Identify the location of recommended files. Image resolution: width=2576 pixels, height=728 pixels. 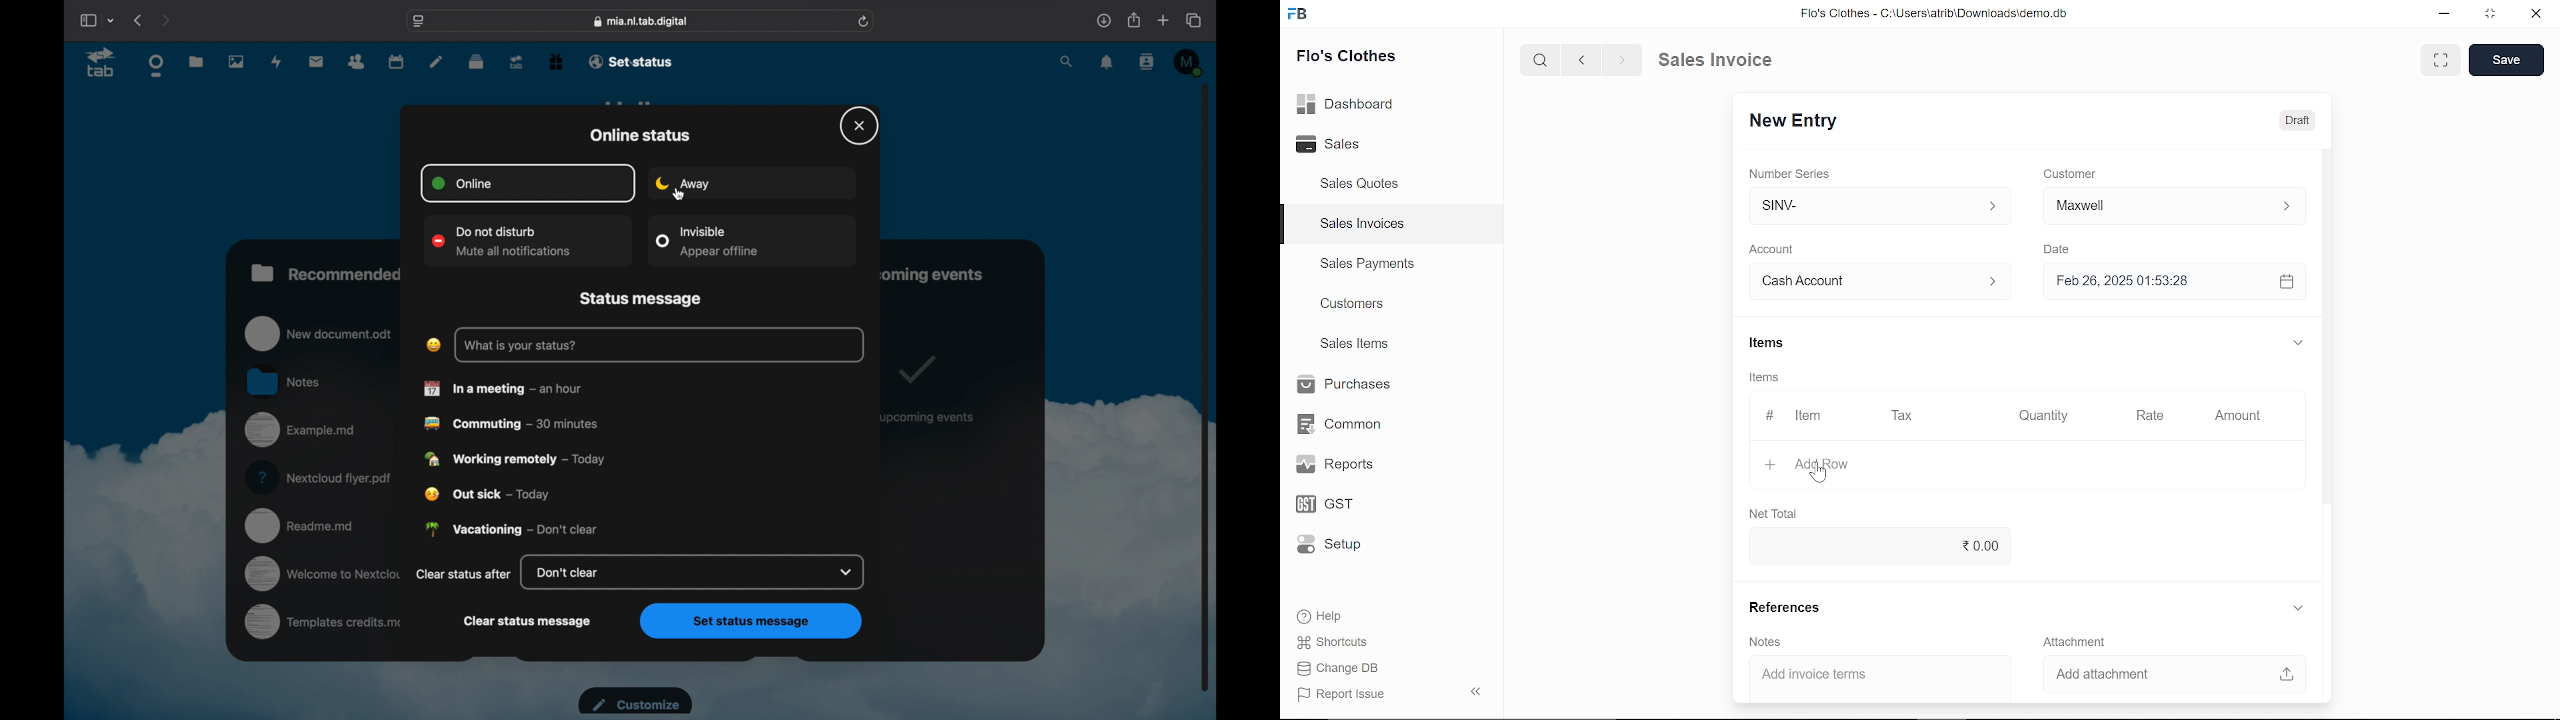
(327, 273).